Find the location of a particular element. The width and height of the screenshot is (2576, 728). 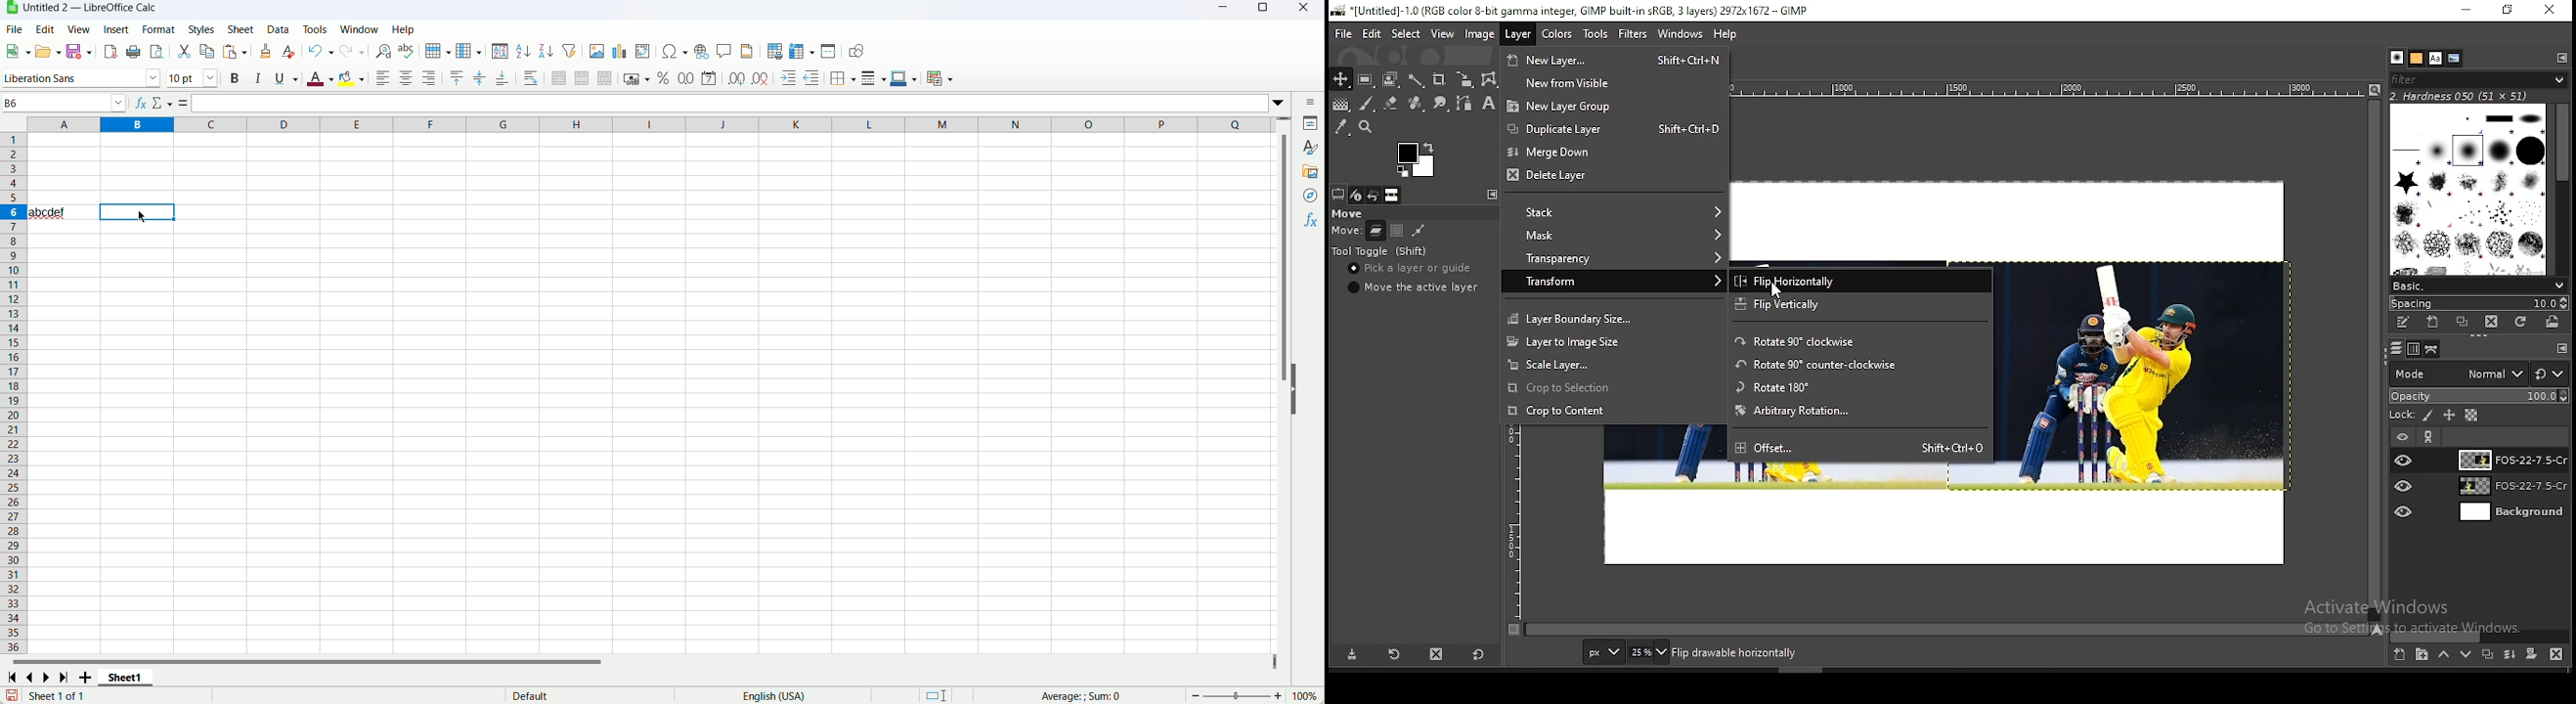

image is located at coordinates (1480, 33).